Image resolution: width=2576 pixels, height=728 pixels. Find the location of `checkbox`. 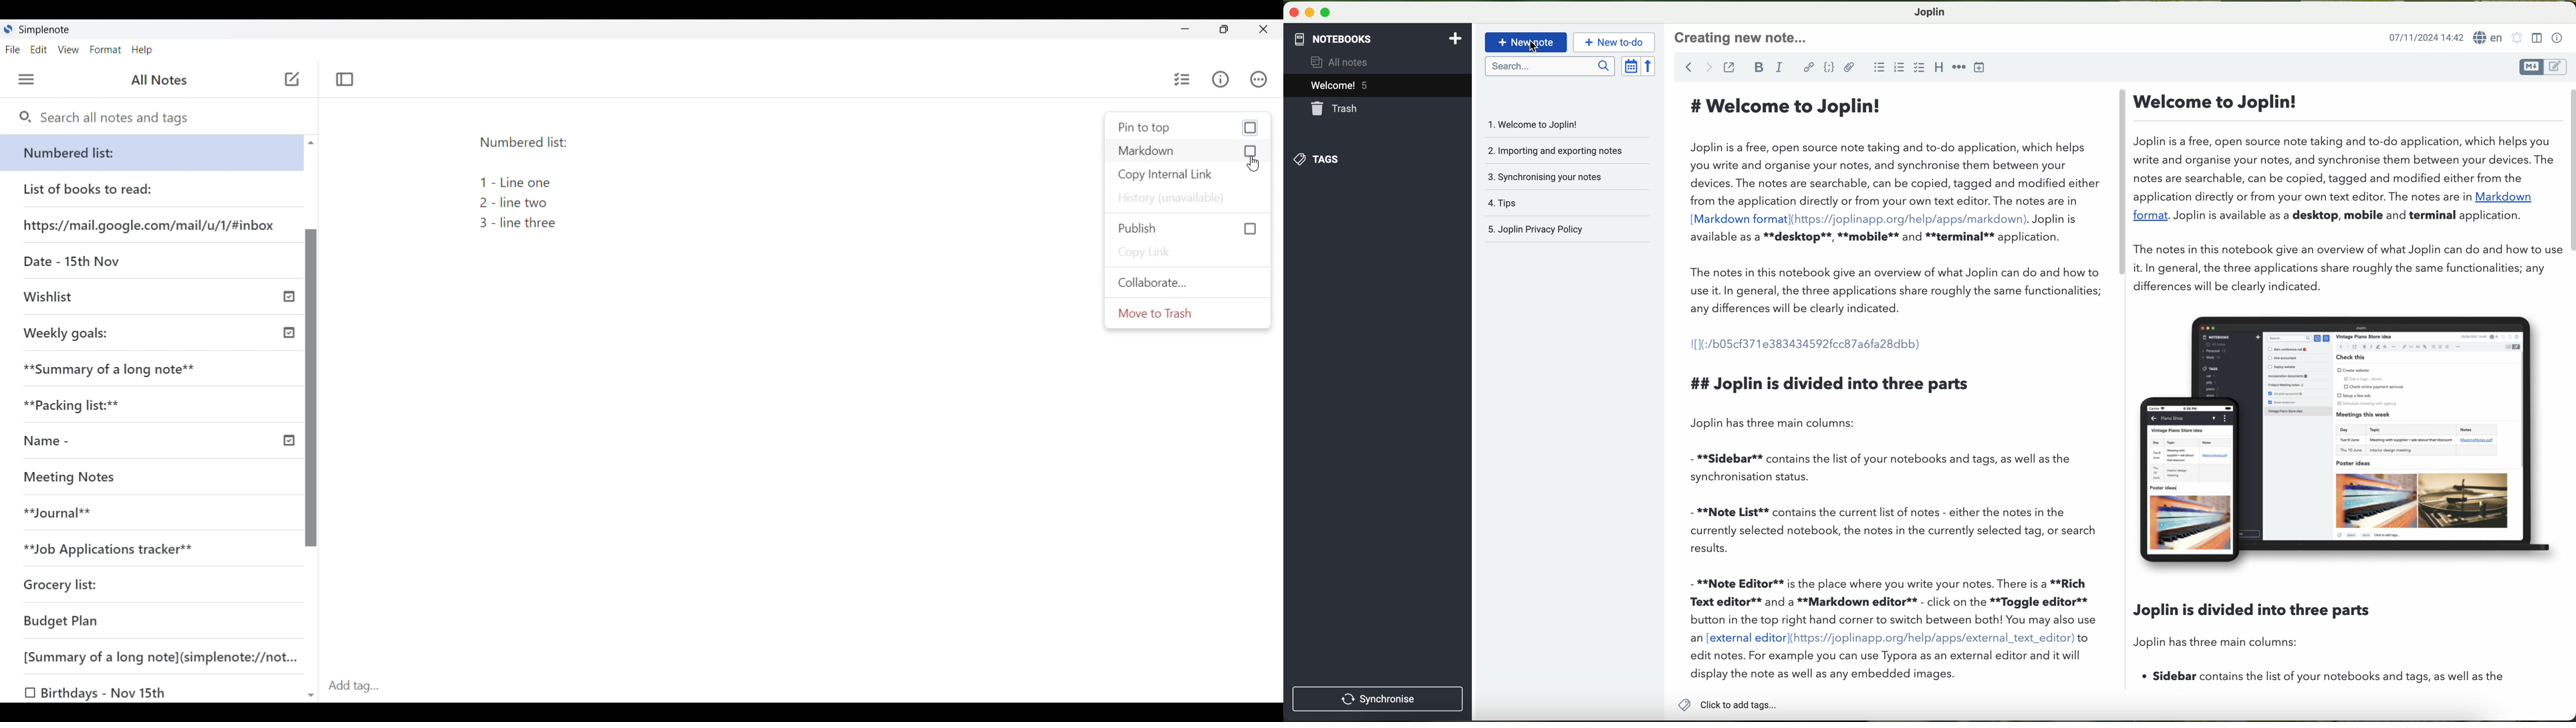

checkbox is located at coordinates (1249, 128).